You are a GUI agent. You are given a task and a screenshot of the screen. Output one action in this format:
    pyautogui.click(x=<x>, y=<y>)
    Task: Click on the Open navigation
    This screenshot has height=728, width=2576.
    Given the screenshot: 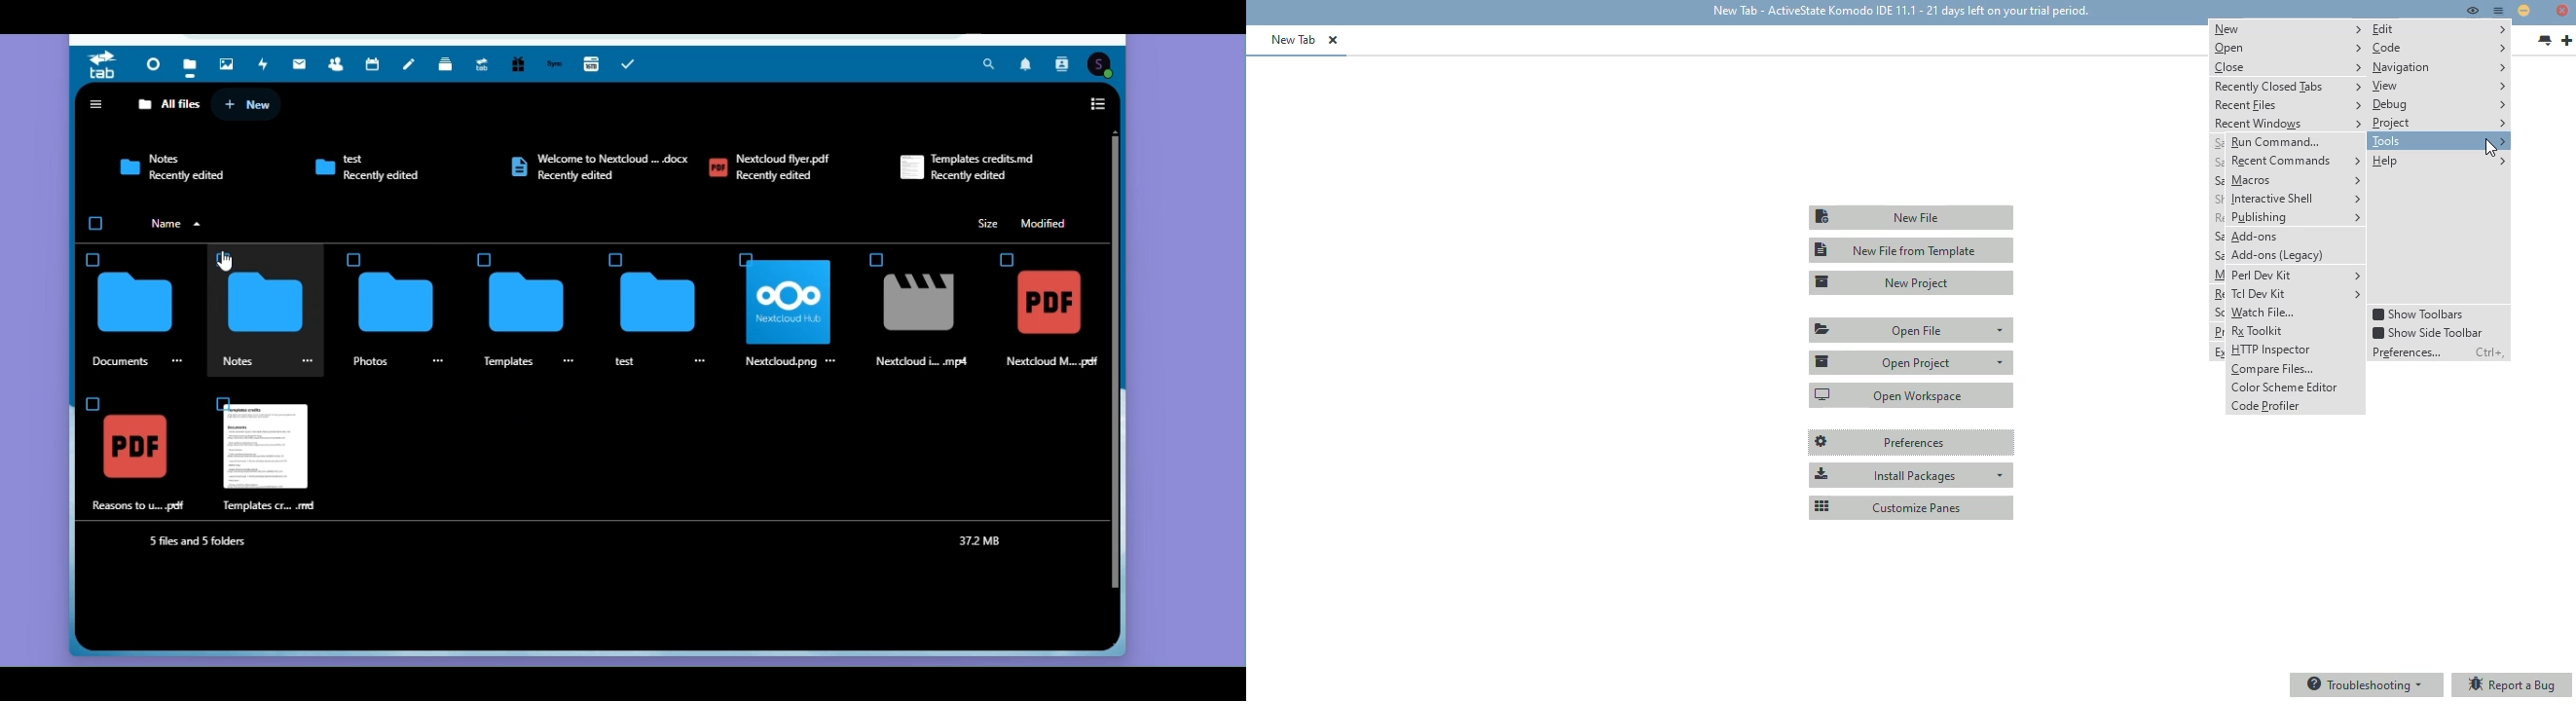 What is the action you would take?
    pyautogui.click(x=94, y=103)
    